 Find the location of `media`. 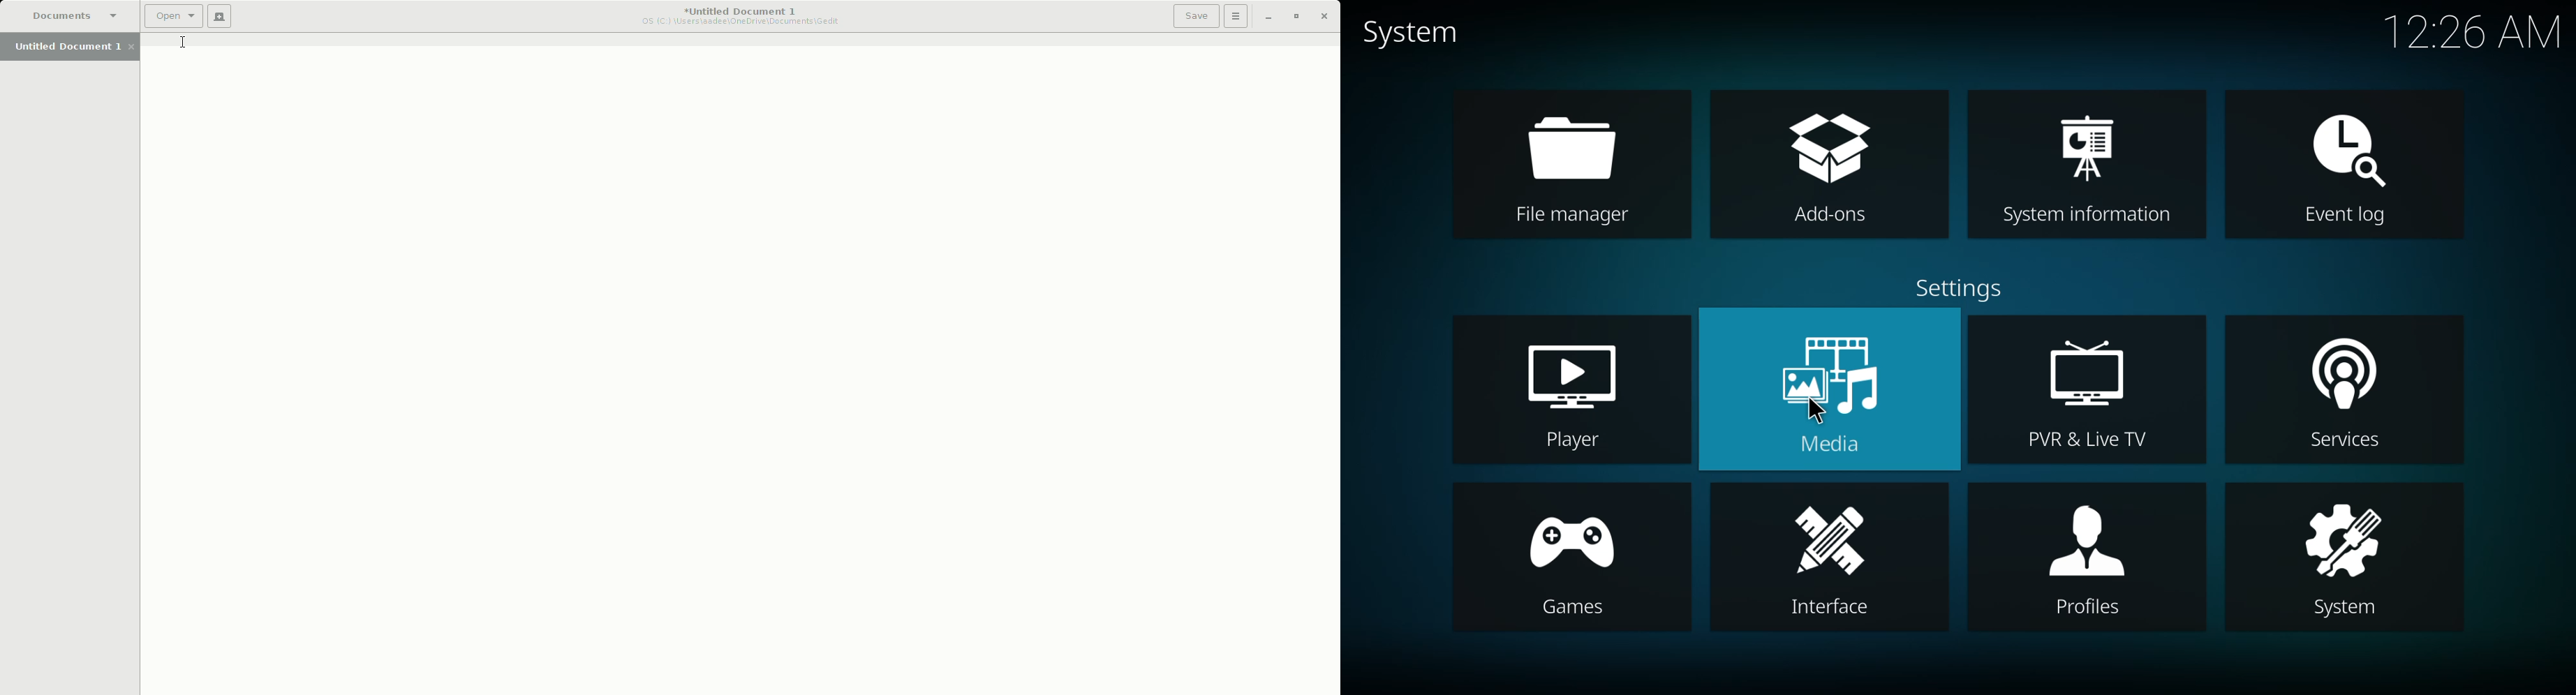

media is located at coordinates (1828, 394).